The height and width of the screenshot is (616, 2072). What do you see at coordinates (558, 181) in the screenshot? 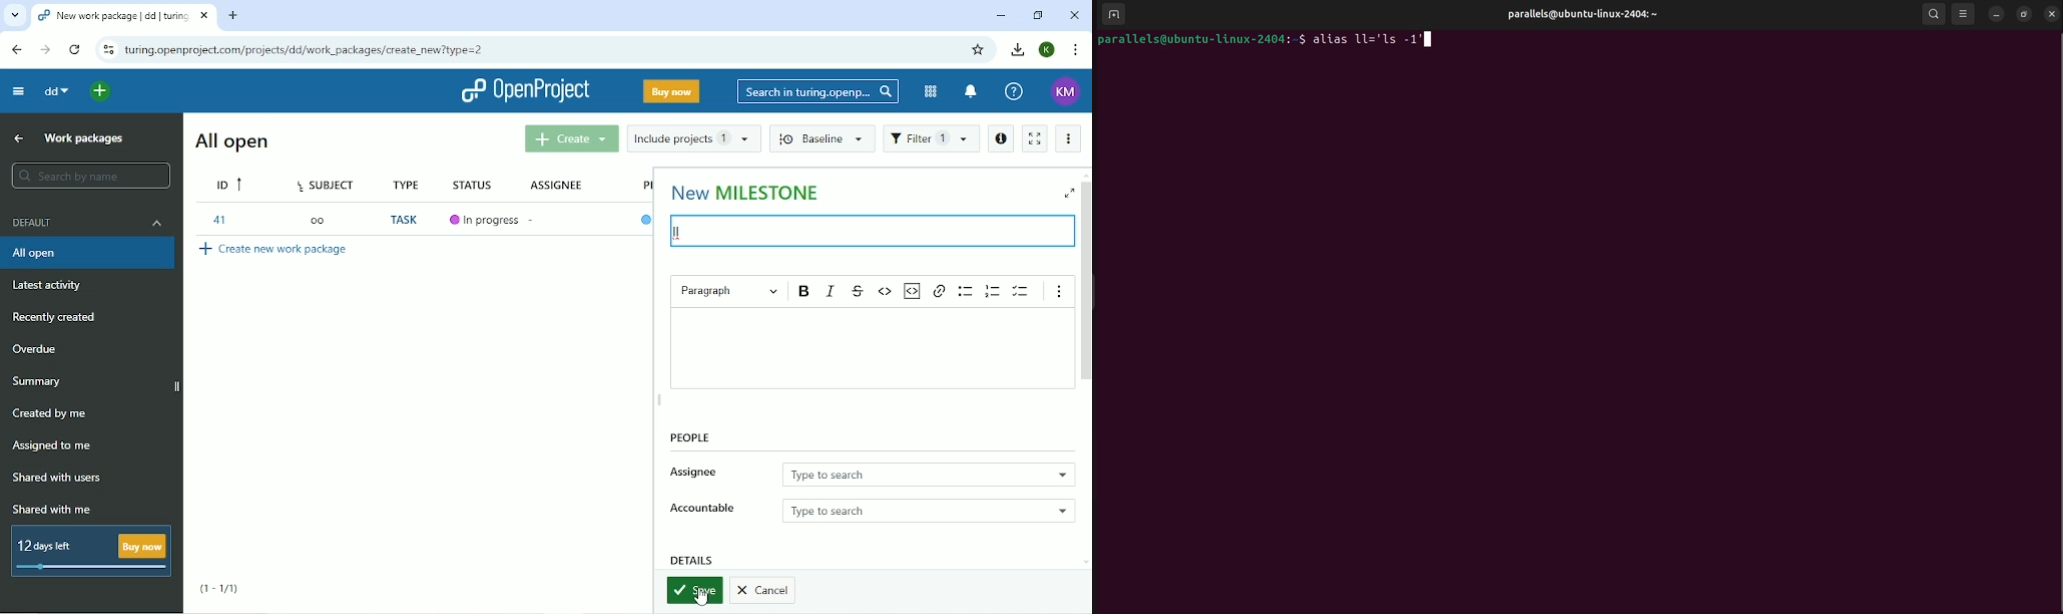
I see `assignee` at bounding box center [558, 181].